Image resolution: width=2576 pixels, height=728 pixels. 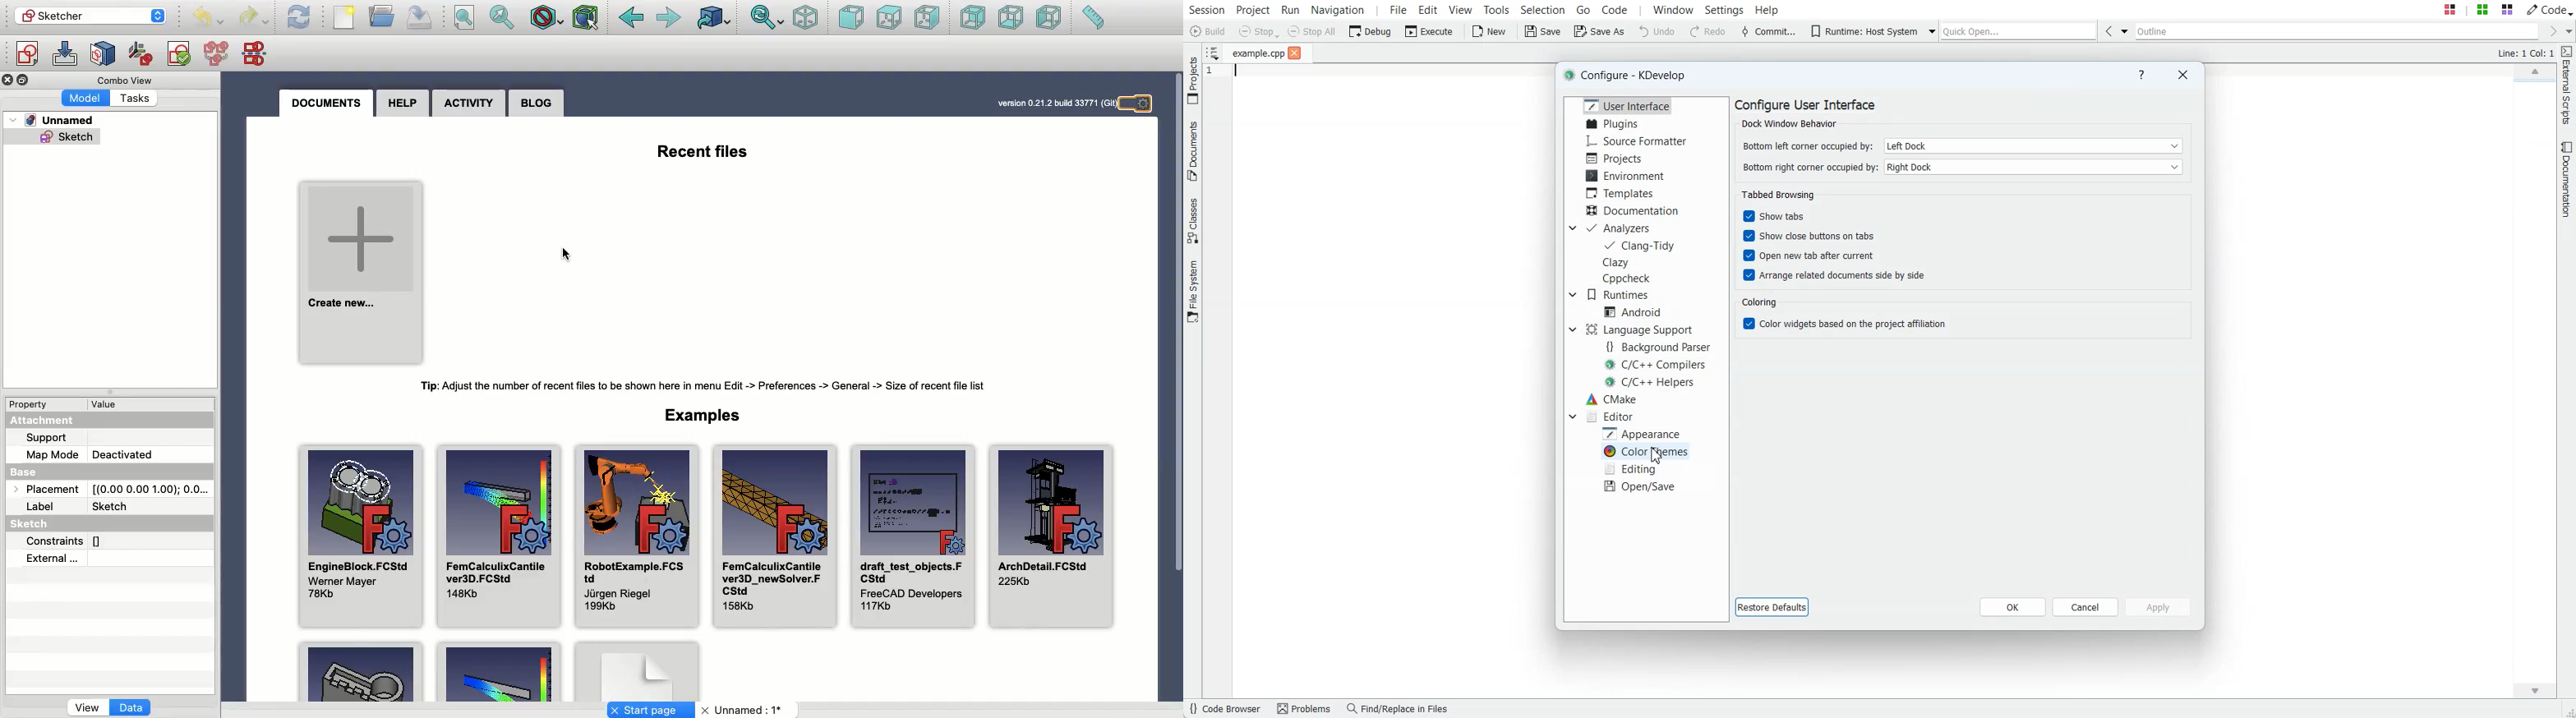 I want to click on Sketch, so click(x=49, y=524).